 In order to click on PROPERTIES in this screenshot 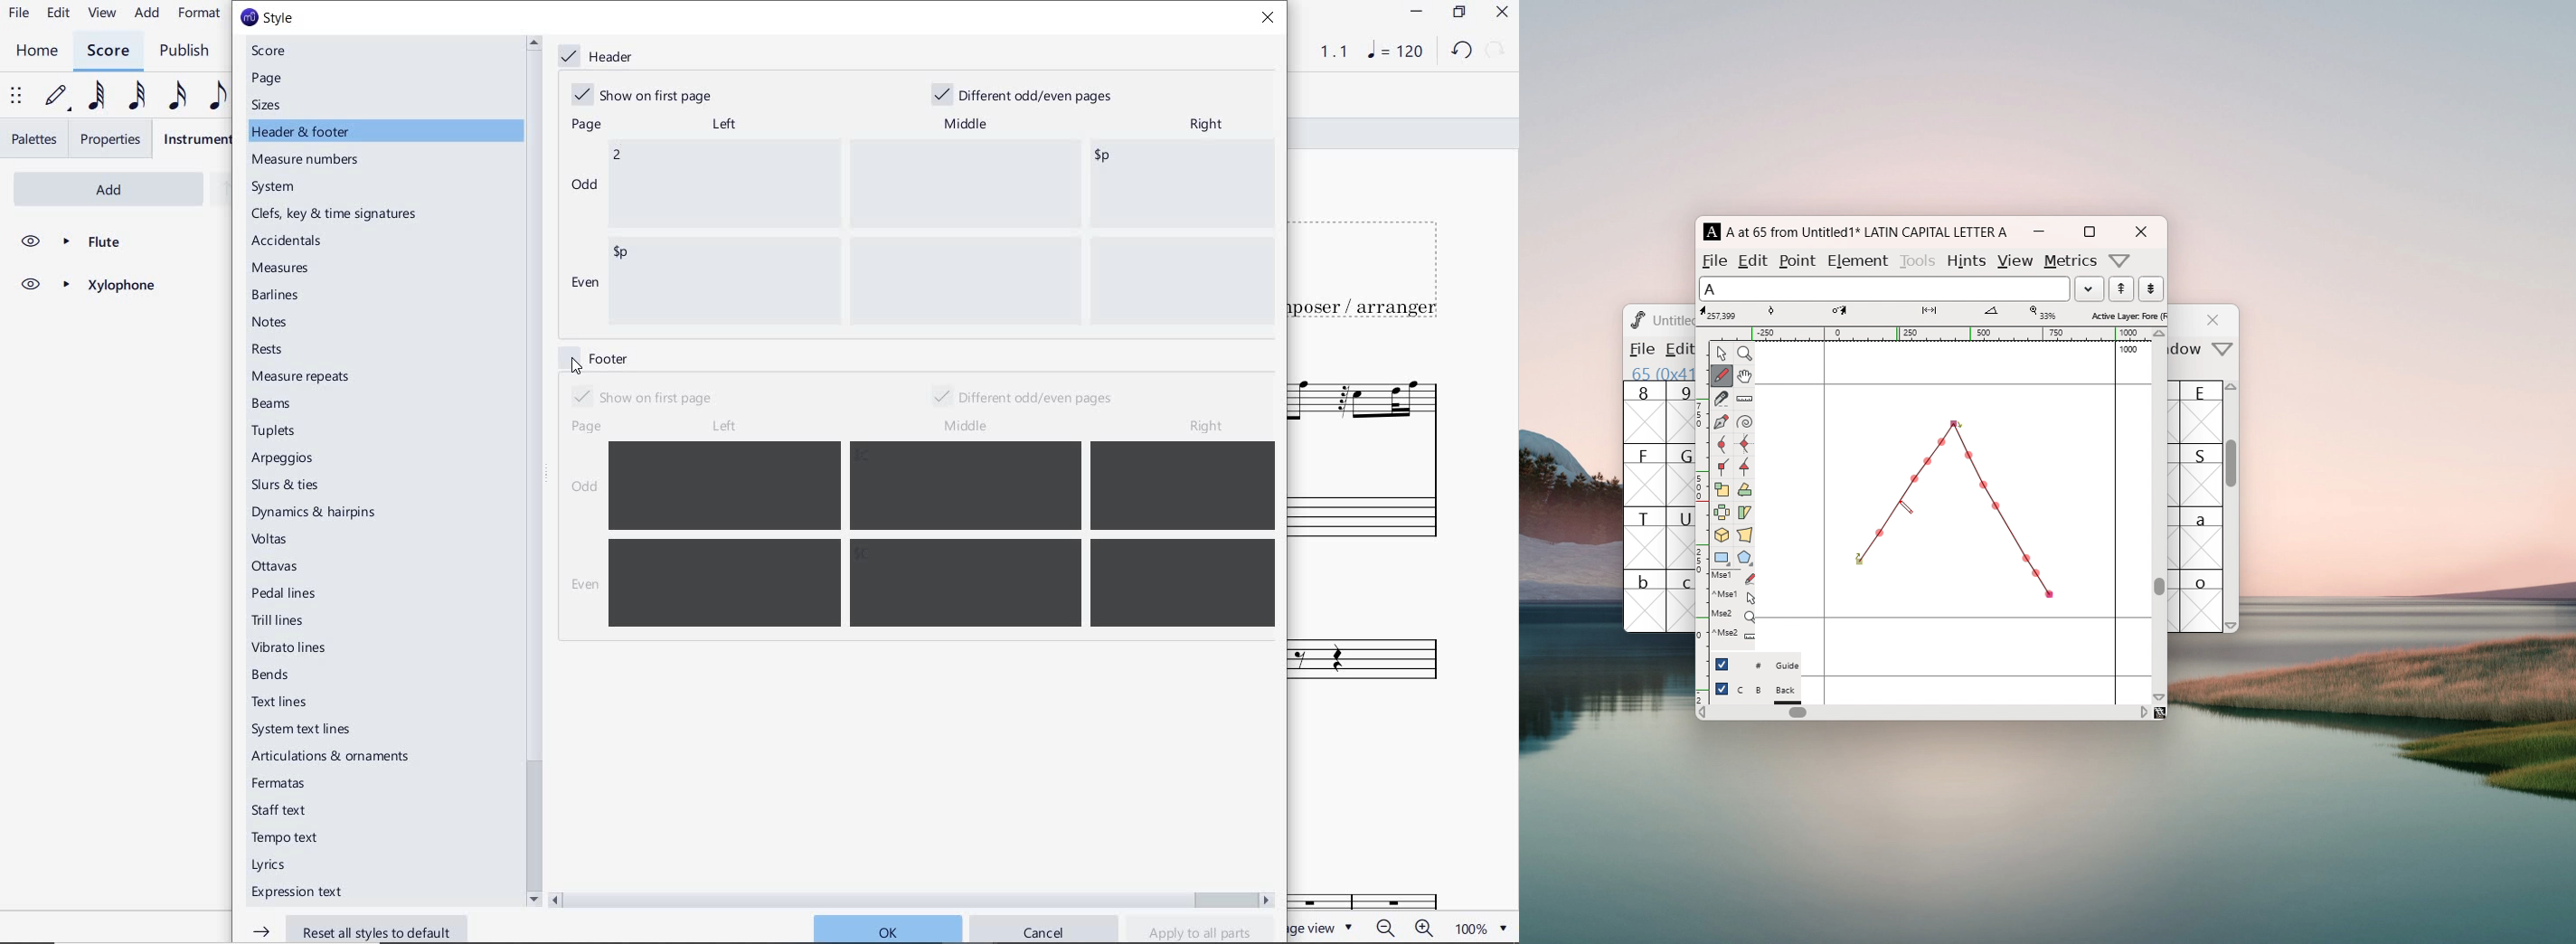, I will do `click(112, 139)`.